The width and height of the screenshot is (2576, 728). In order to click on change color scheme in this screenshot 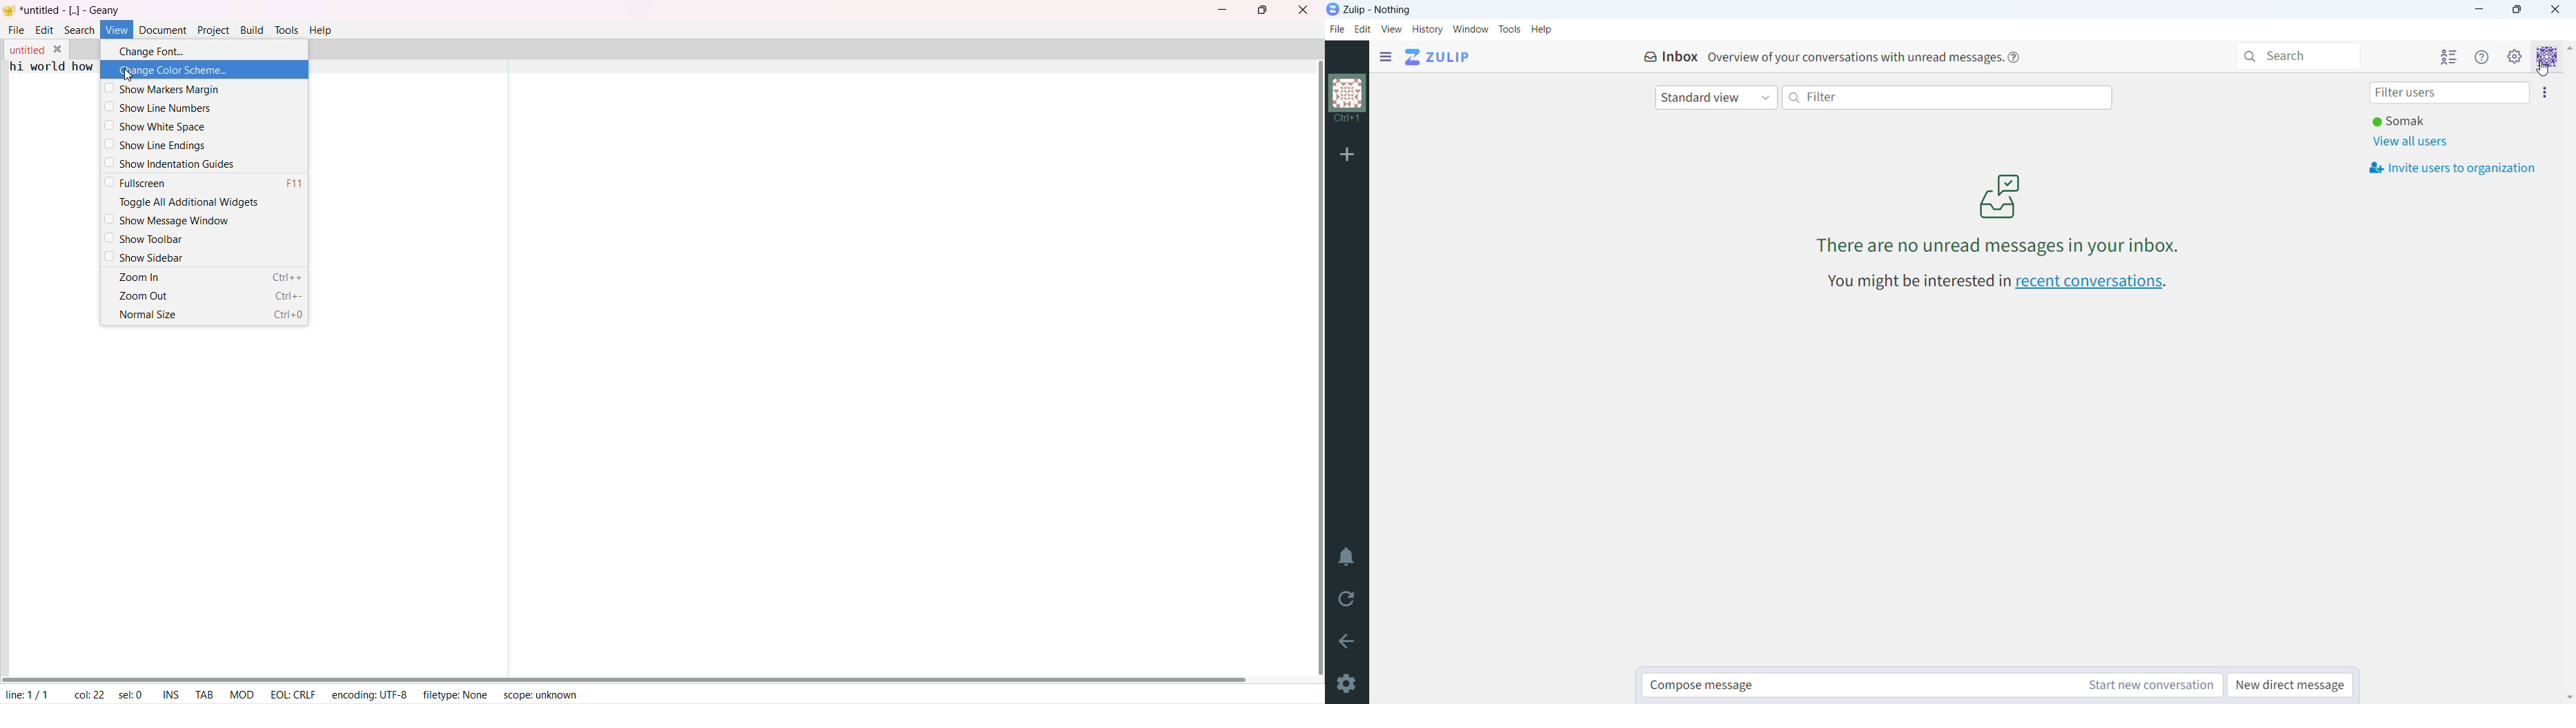, I will do `click(174, 70)`.